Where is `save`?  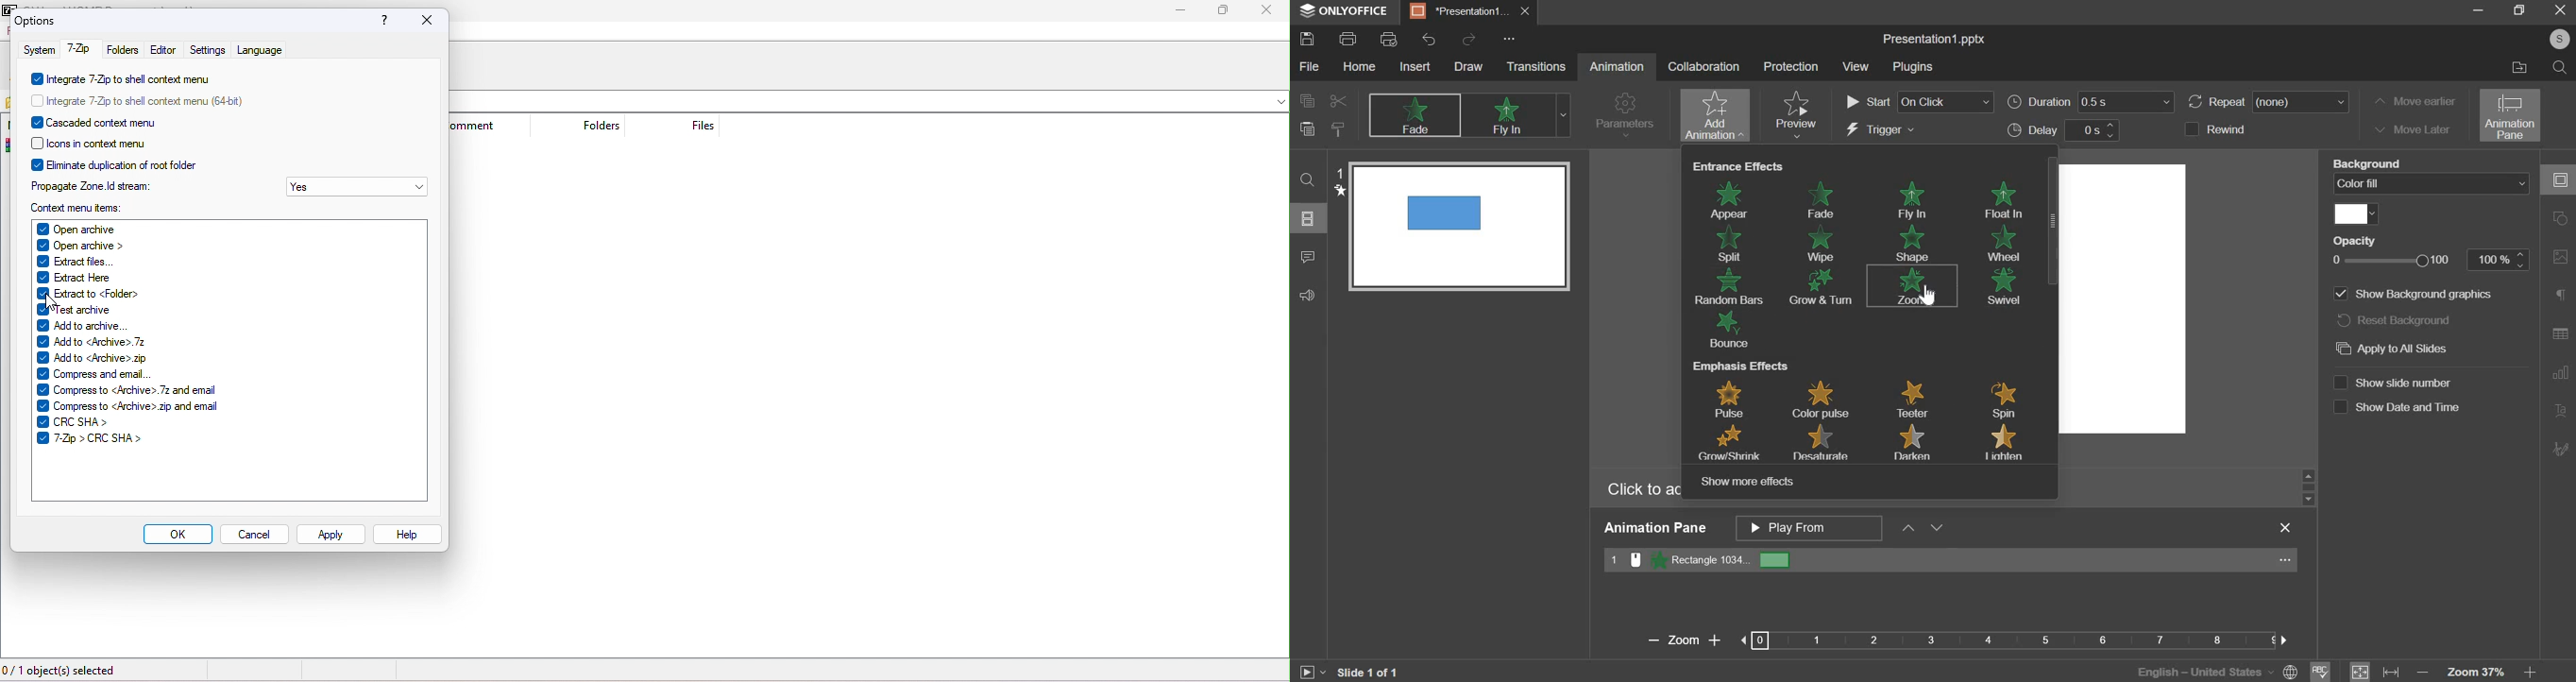
save is located at coordinates (1309, 38).